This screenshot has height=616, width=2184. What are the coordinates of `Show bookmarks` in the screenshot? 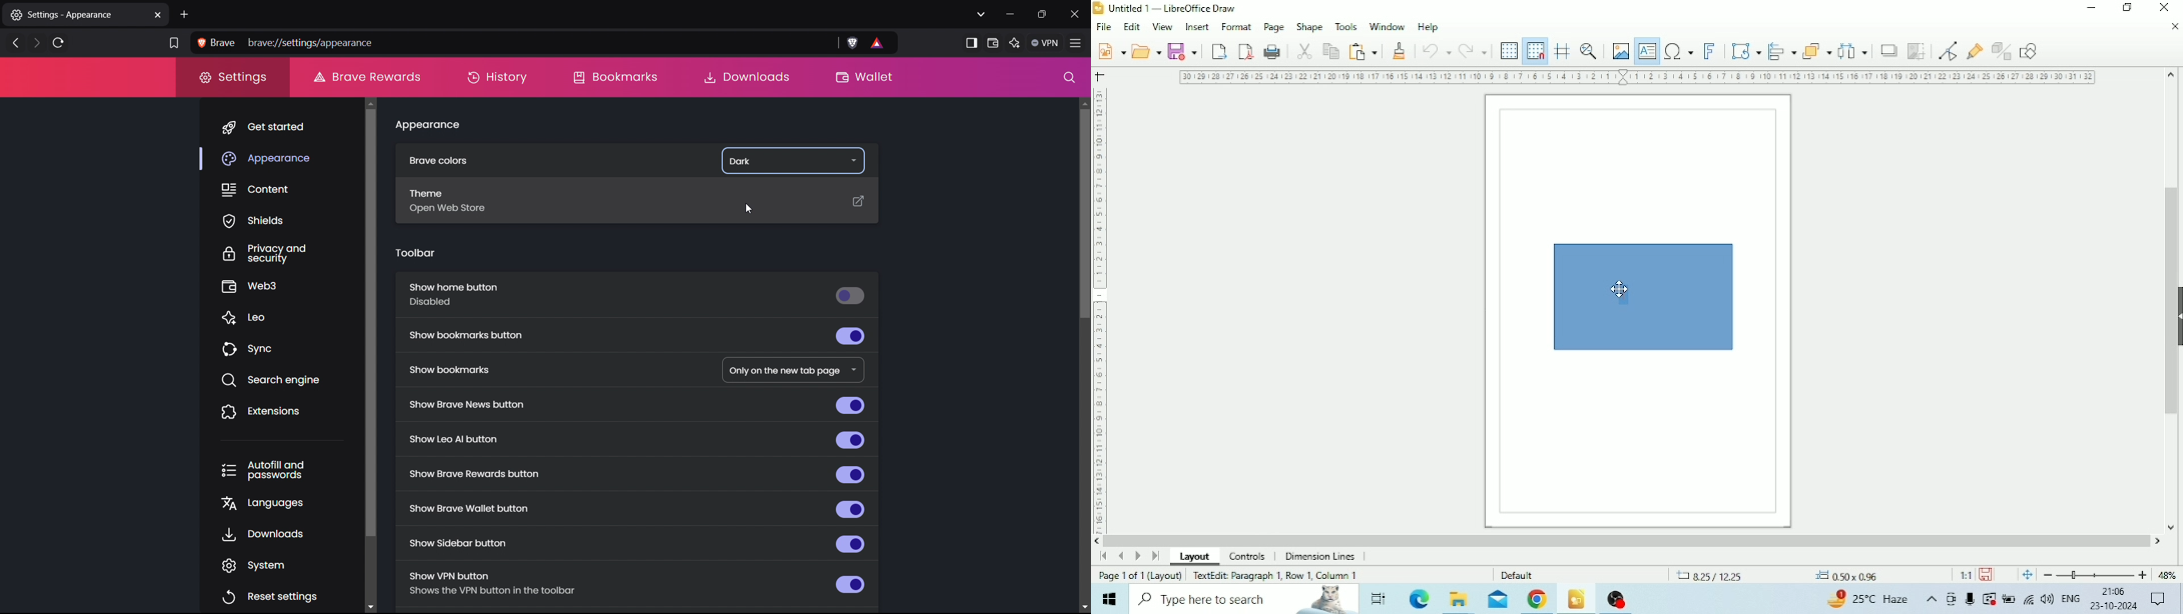 It's located at (466, 370).